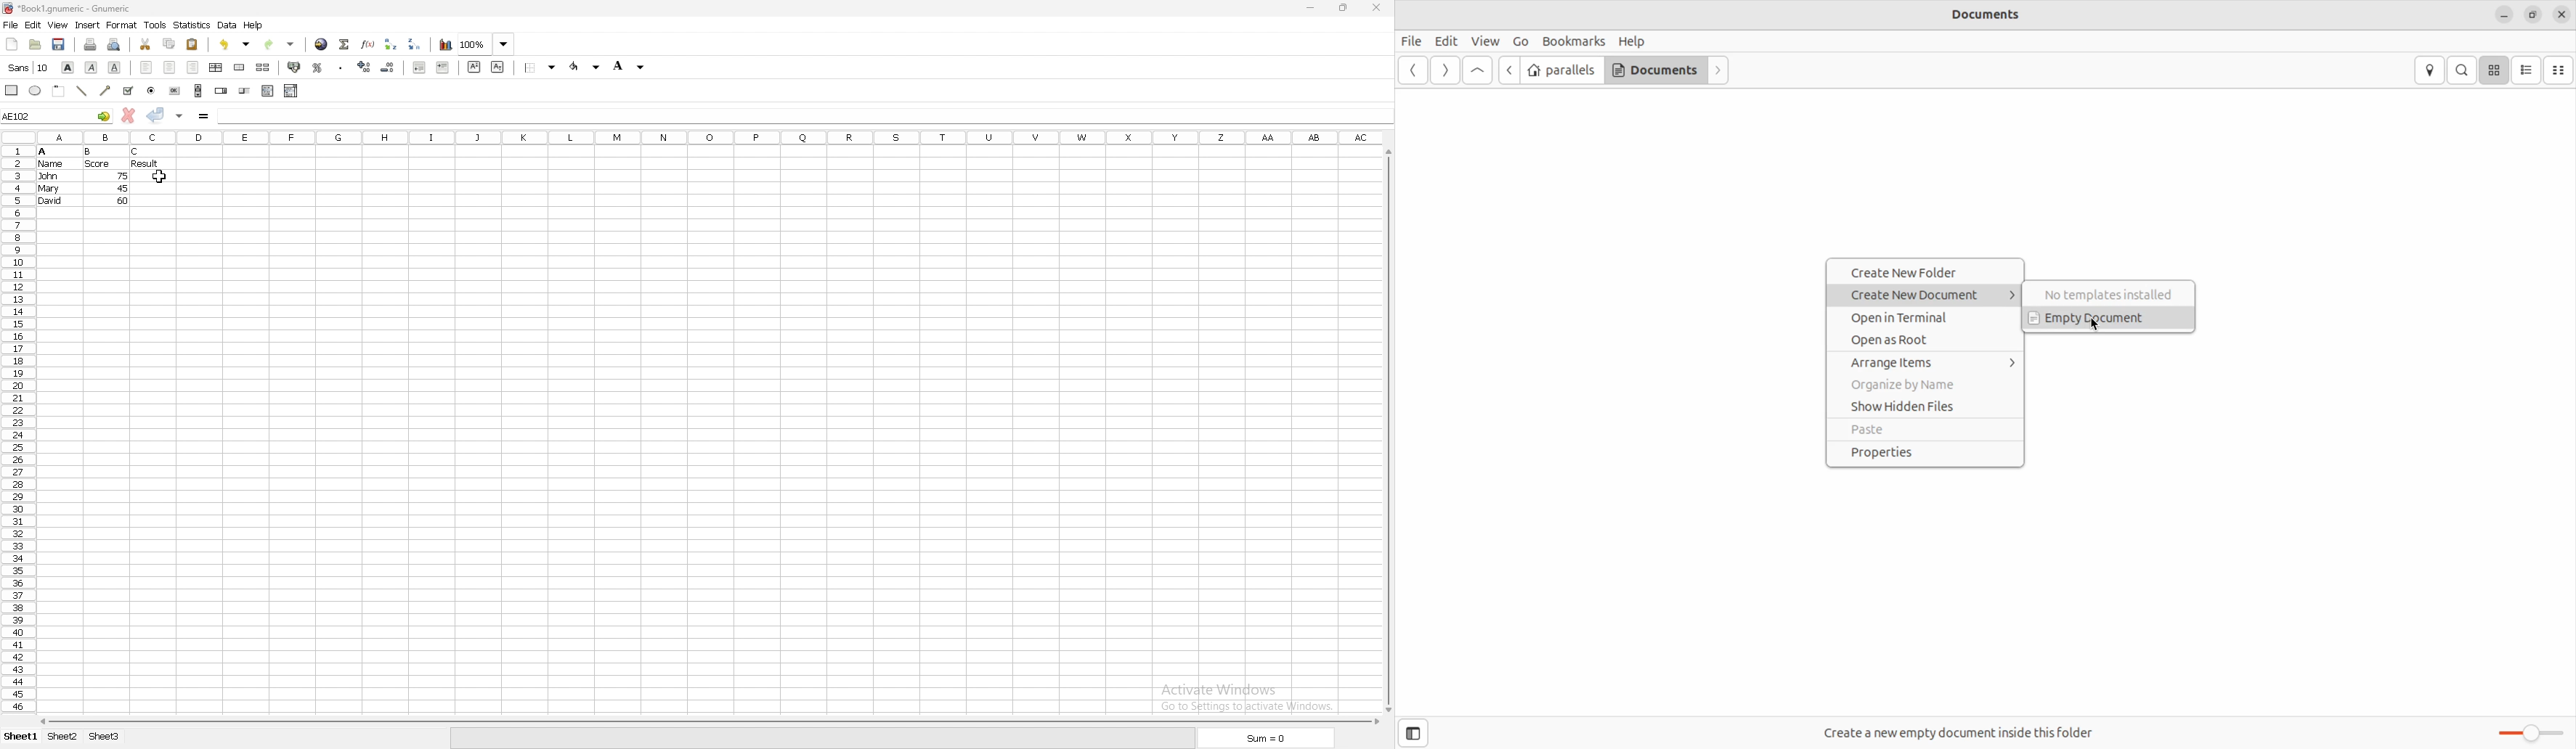  I want to click on data, so click(227, 25).